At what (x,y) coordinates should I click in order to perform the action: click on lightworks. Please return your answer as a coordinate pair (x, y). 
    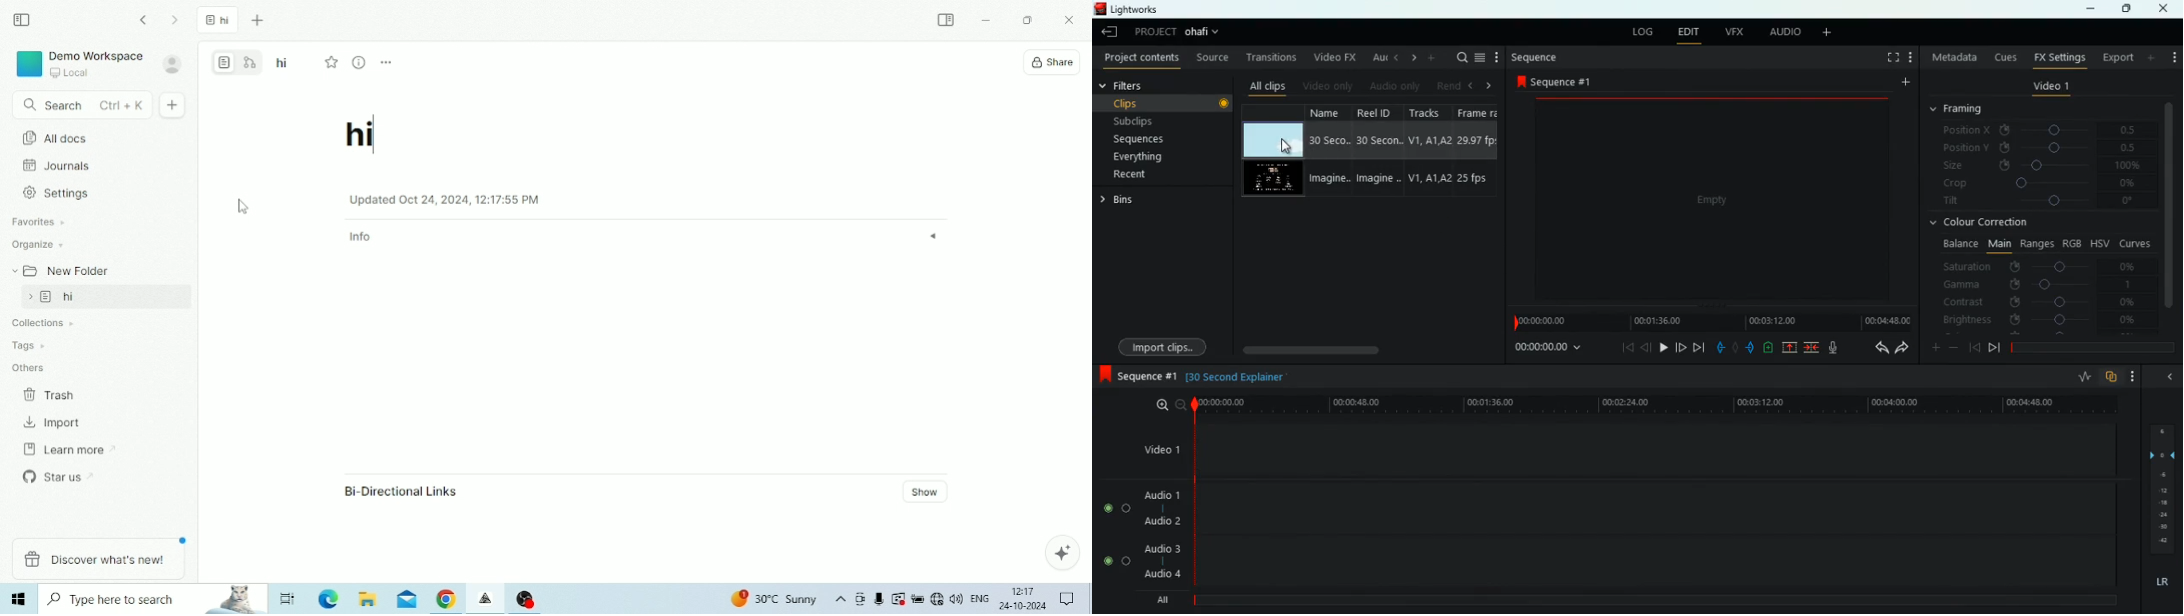
    Looking at the image, I should click on (1144, 9).